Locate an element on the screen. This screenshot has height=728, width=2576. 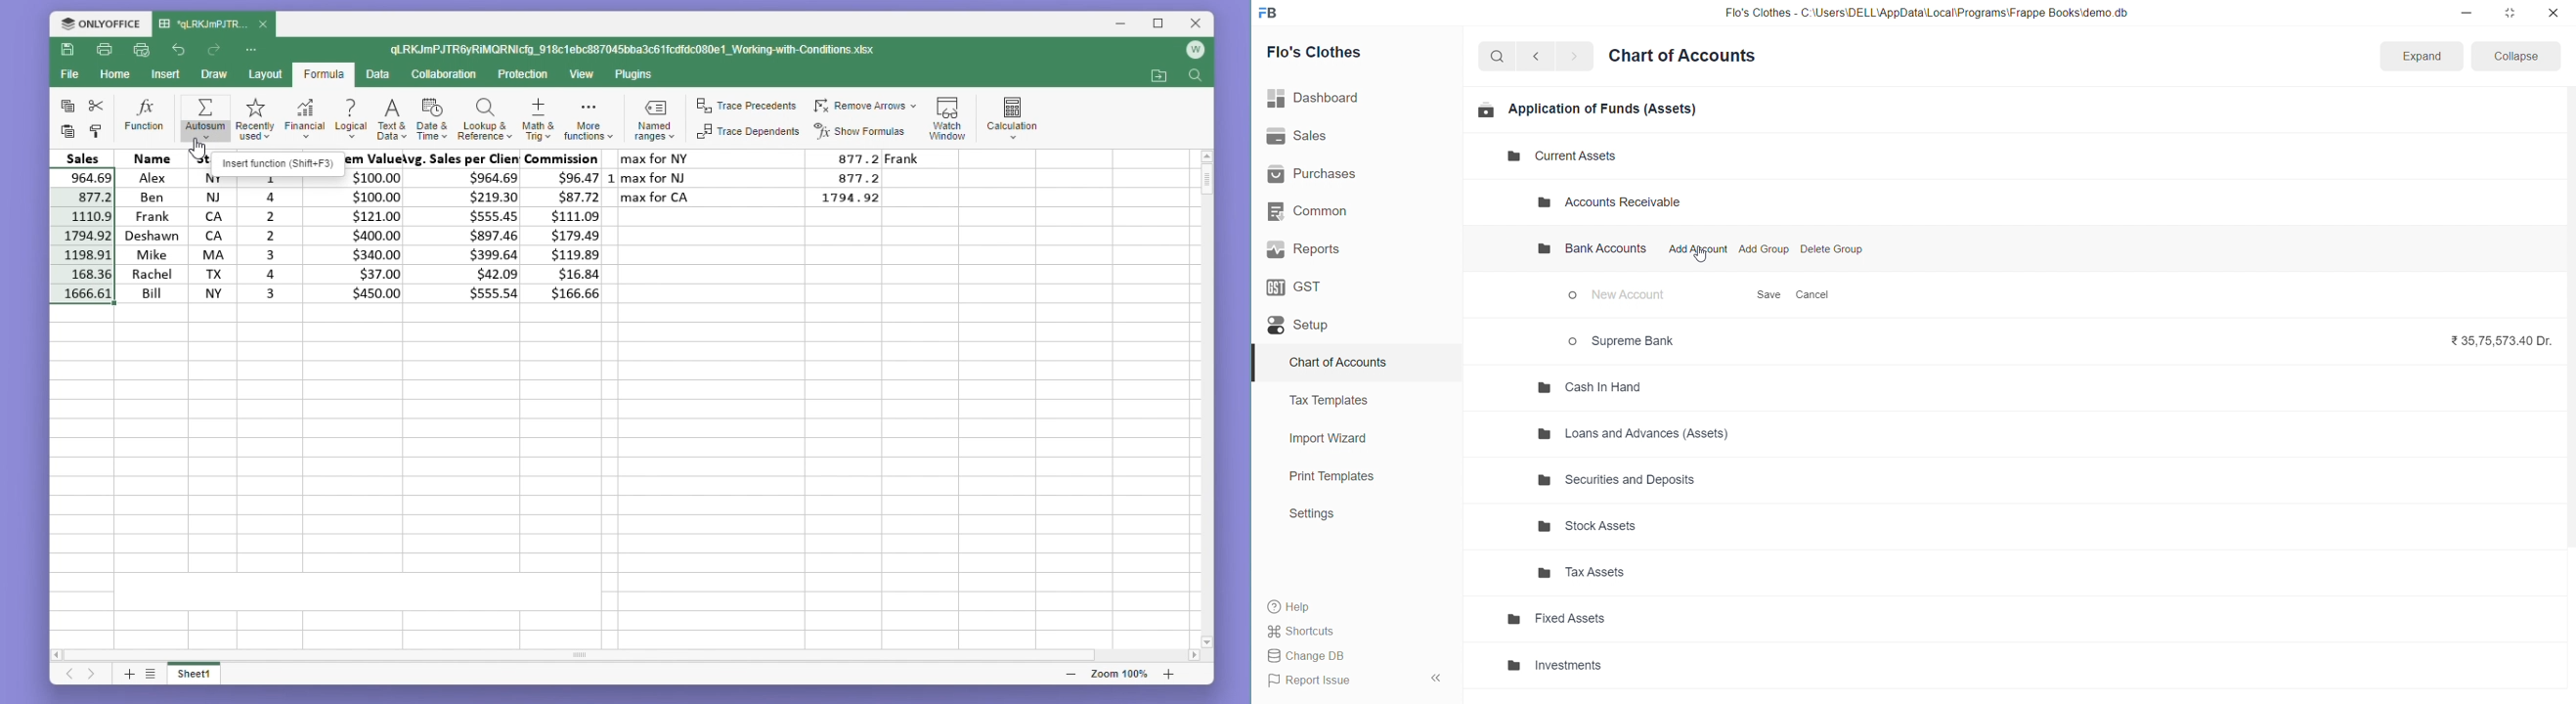
Collapse sidebar is located at coordinates (1438, 681).